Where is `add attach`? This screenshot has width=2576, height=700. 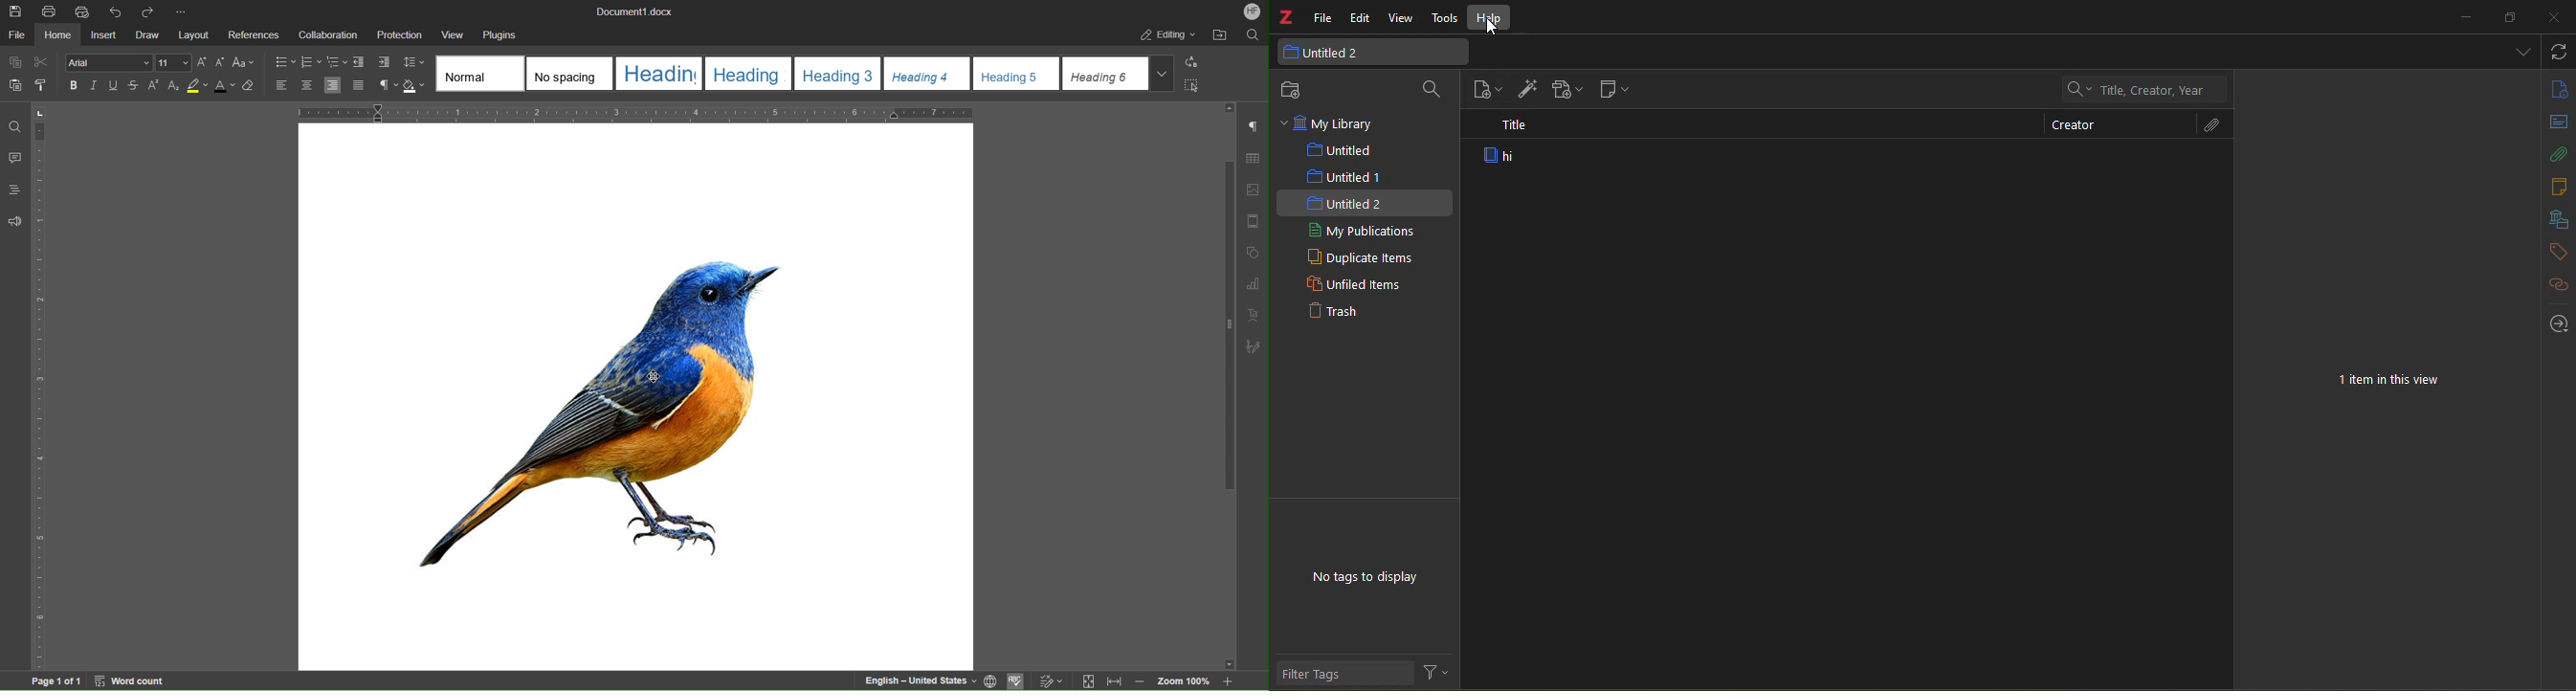 add attach is located at coordinates (1567, 89).